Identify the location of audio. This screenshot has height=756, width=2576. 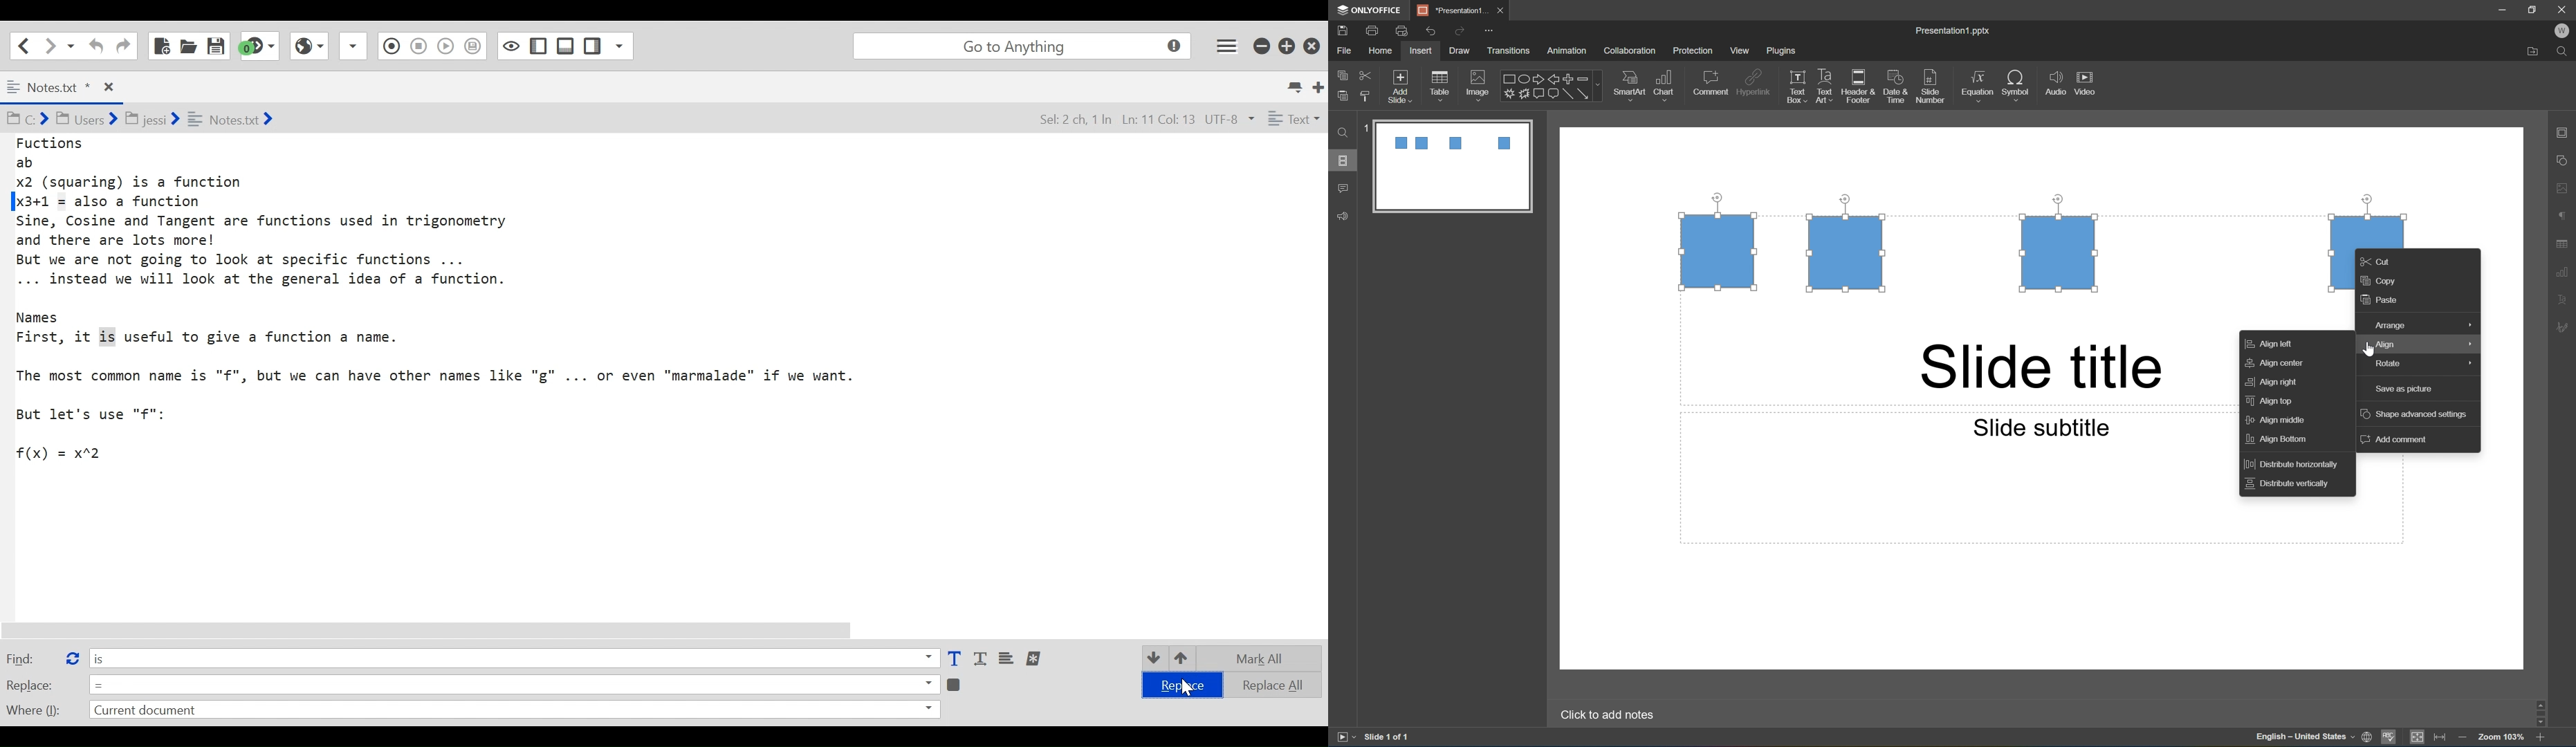
(2054, 85).